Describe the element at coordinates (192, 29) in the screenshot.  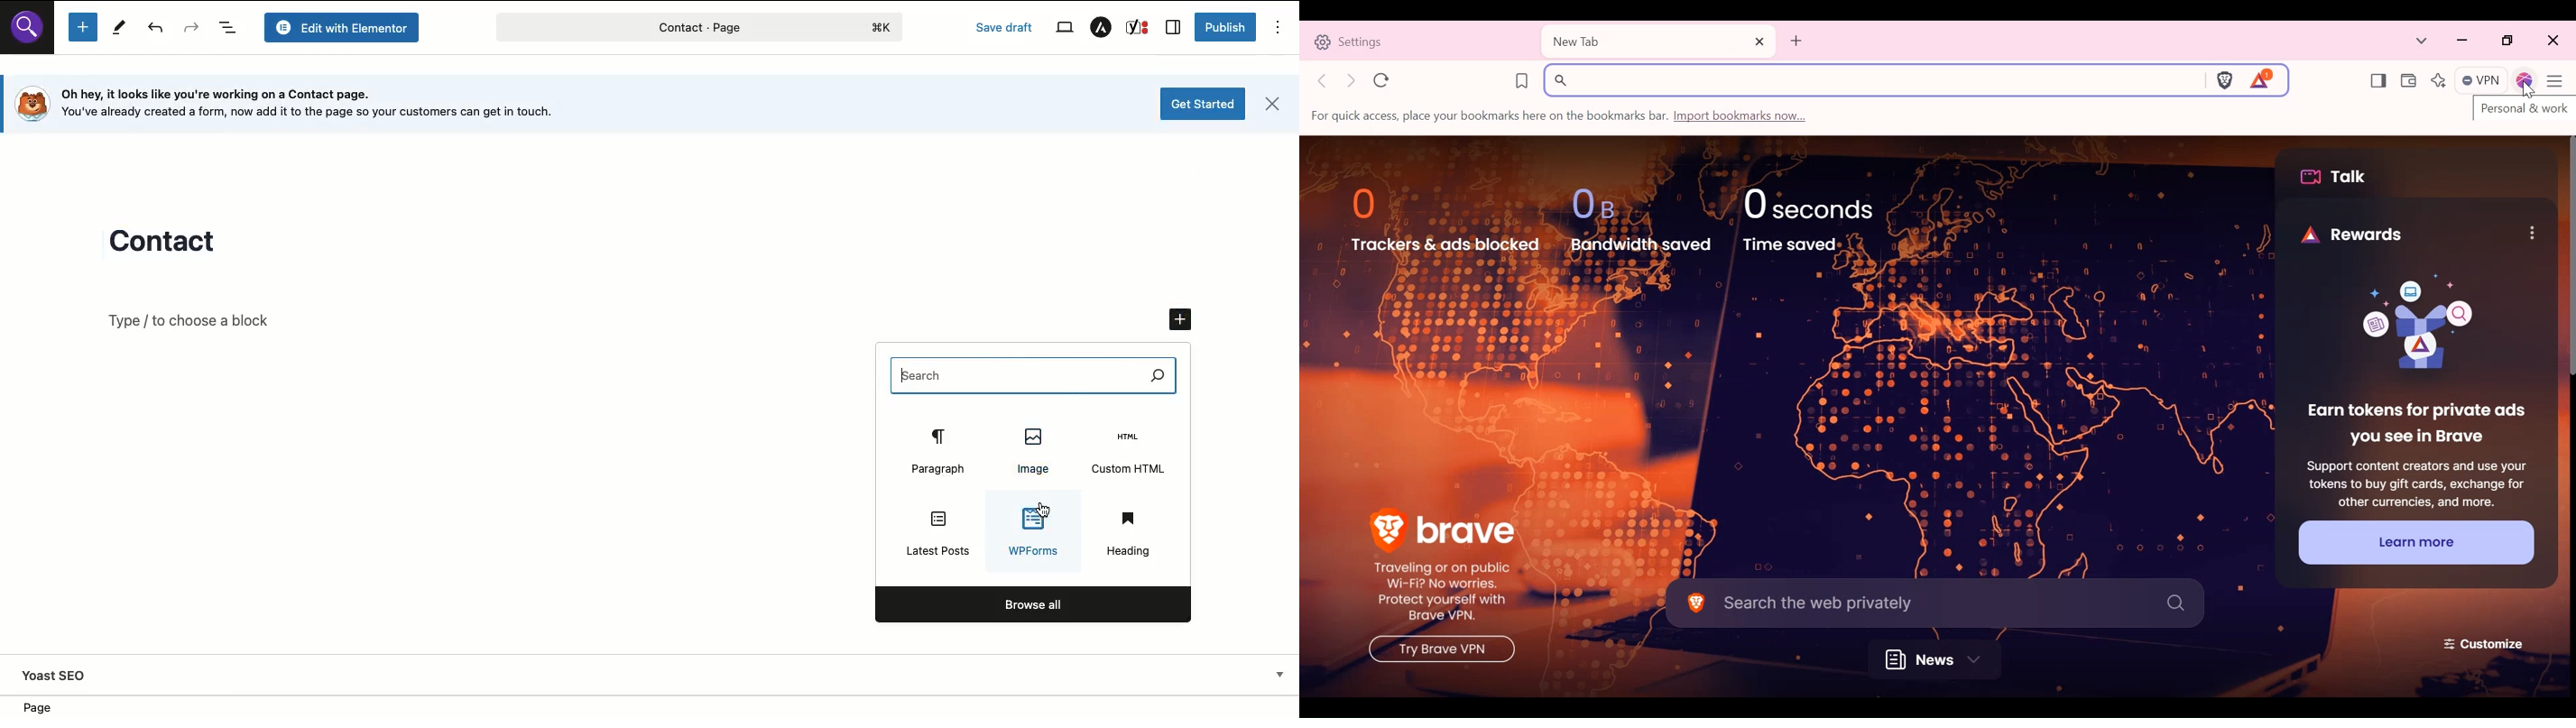
I see `Redo` at that location.